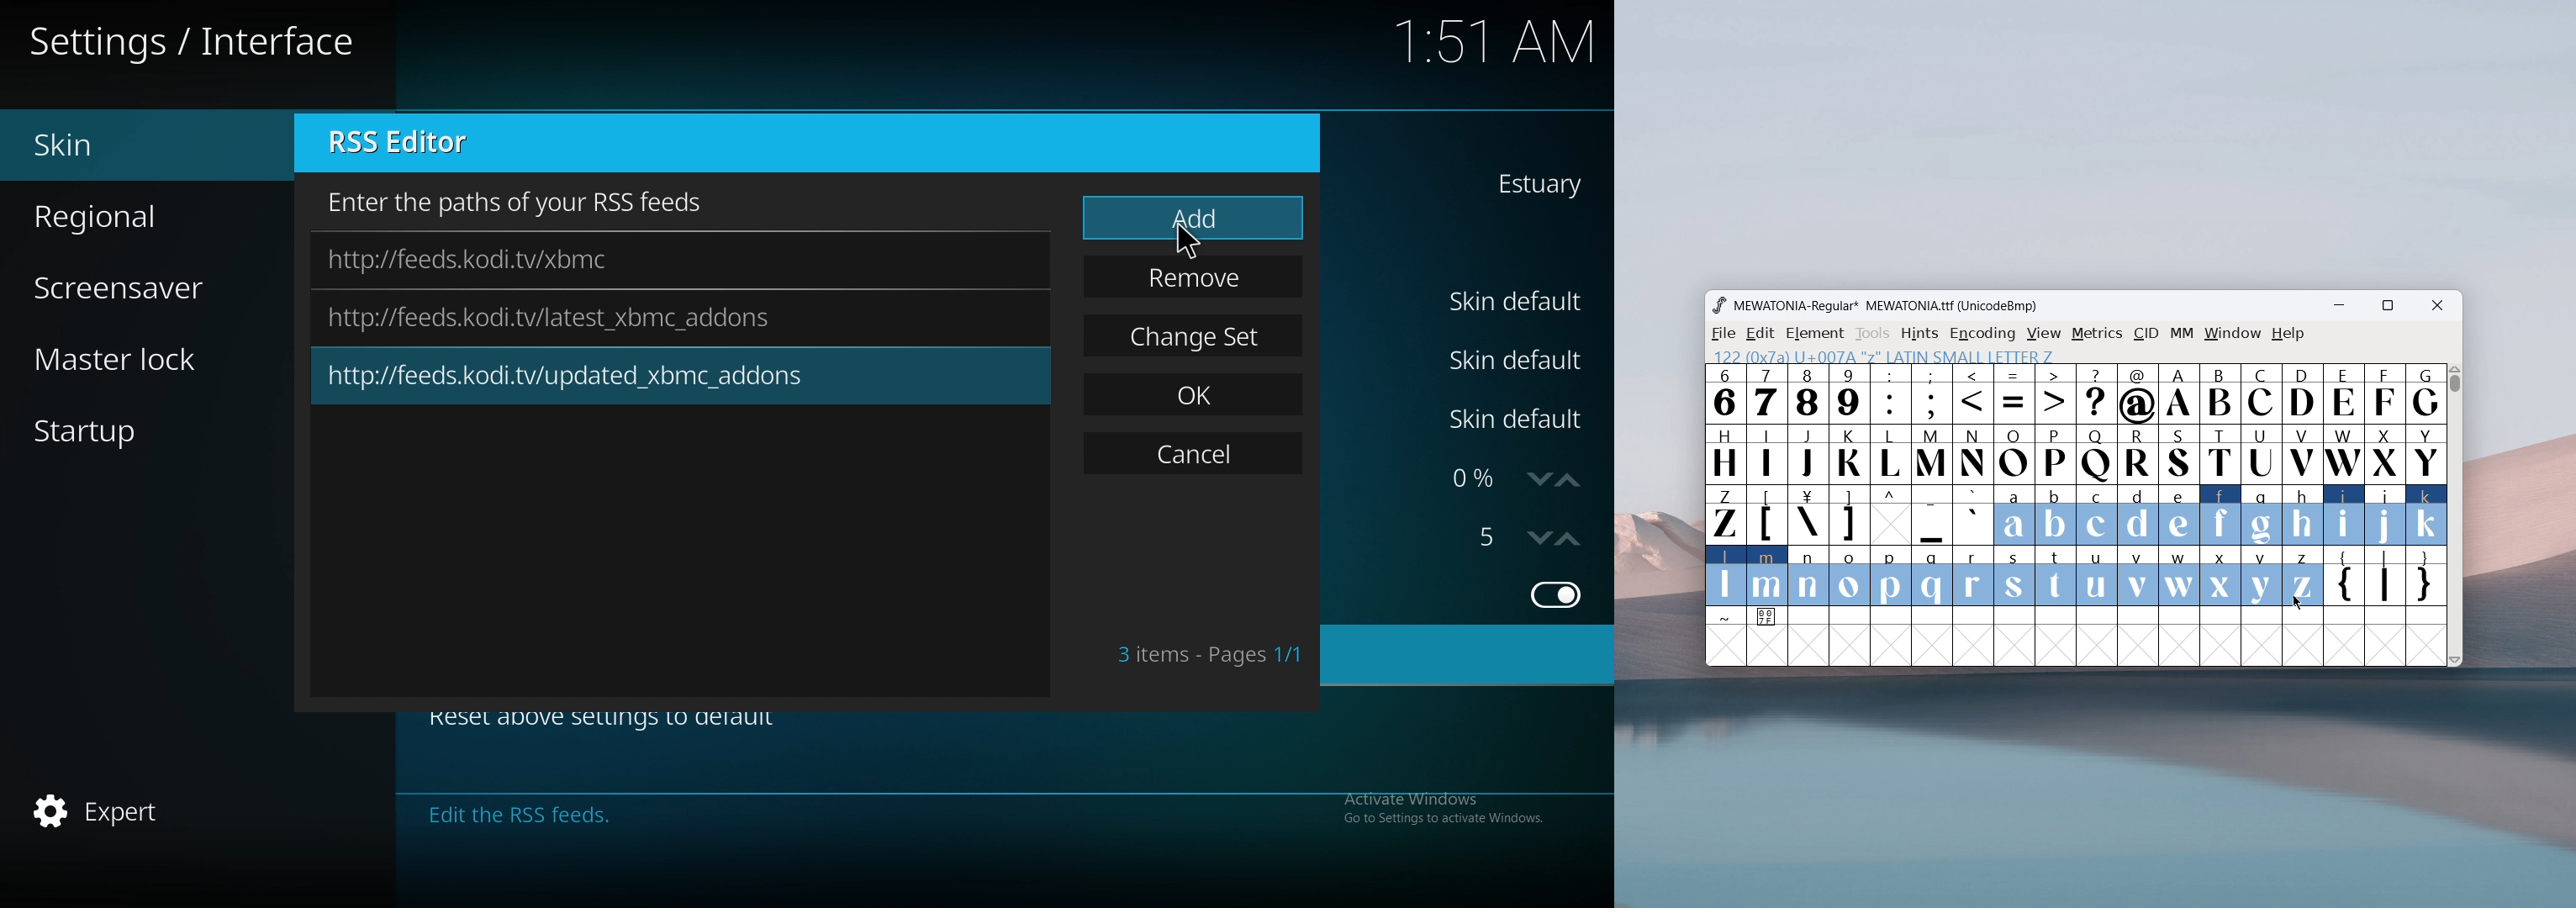 The image size is (2576, 924). What do you see at coordinates (127, 214) in the screenshot?
I see `regional` at bounding box center [127, 214].